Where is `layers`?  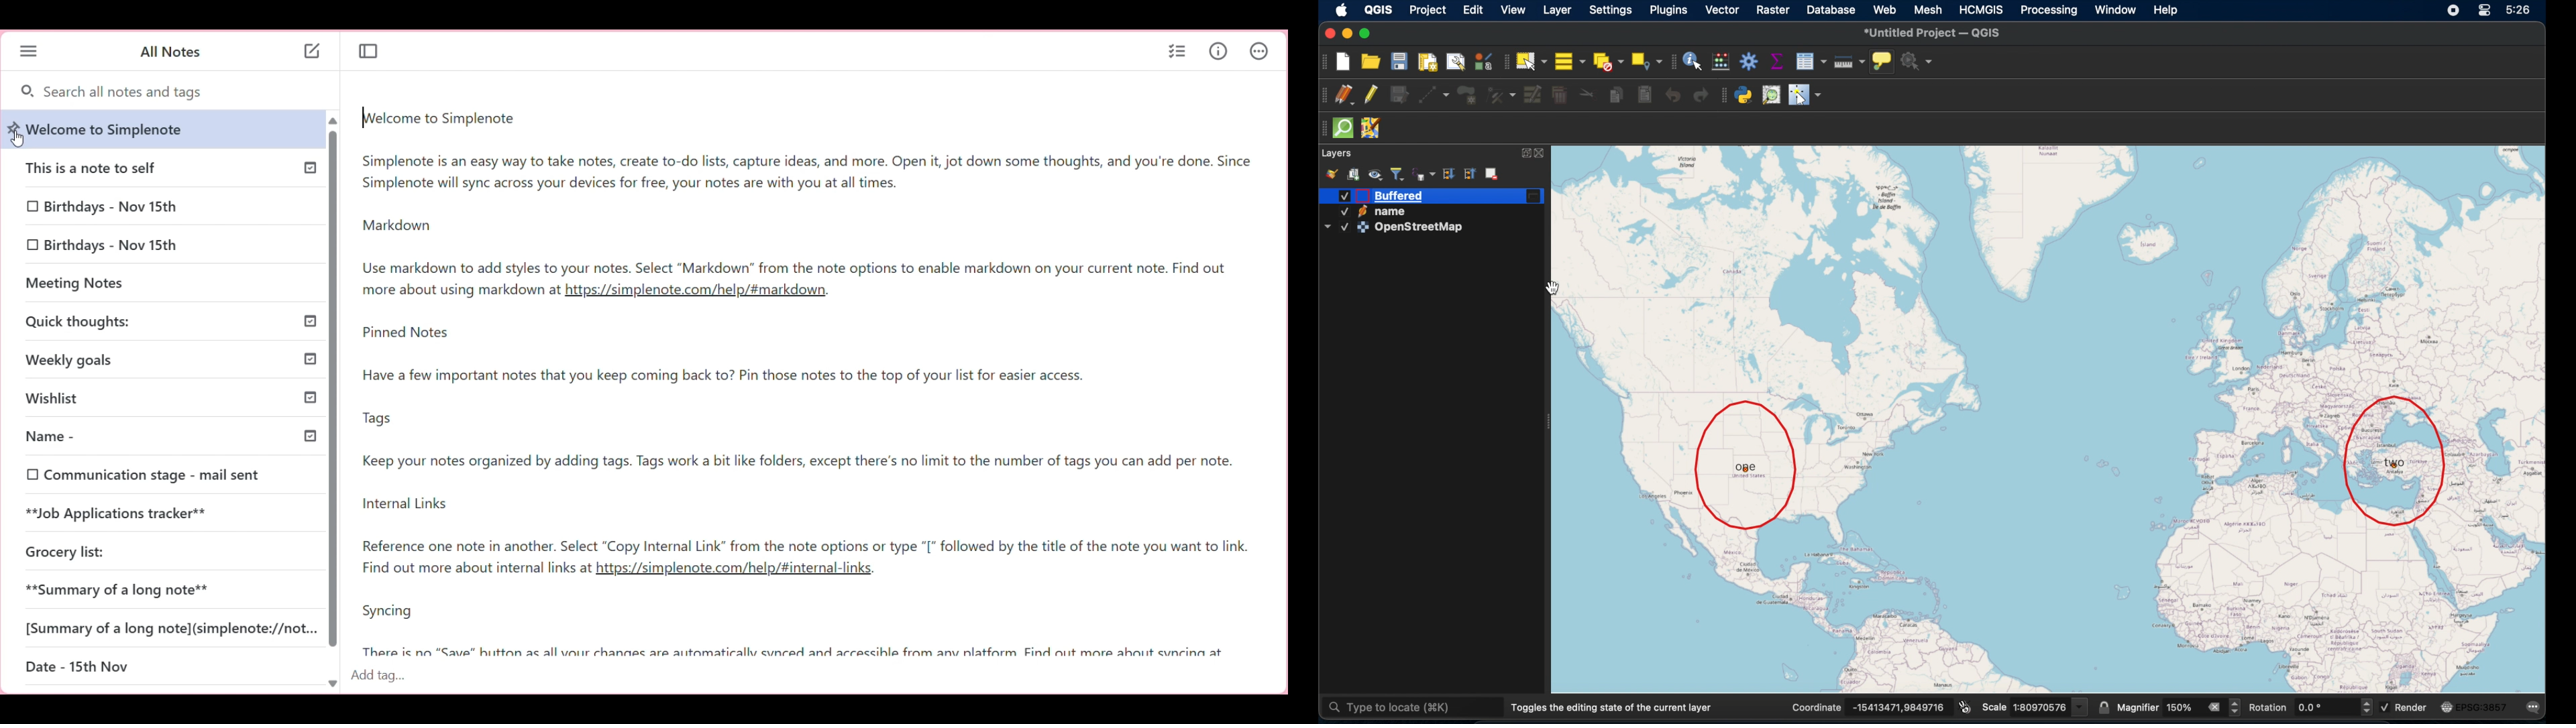 layers is located at coordinates (1337, 152).